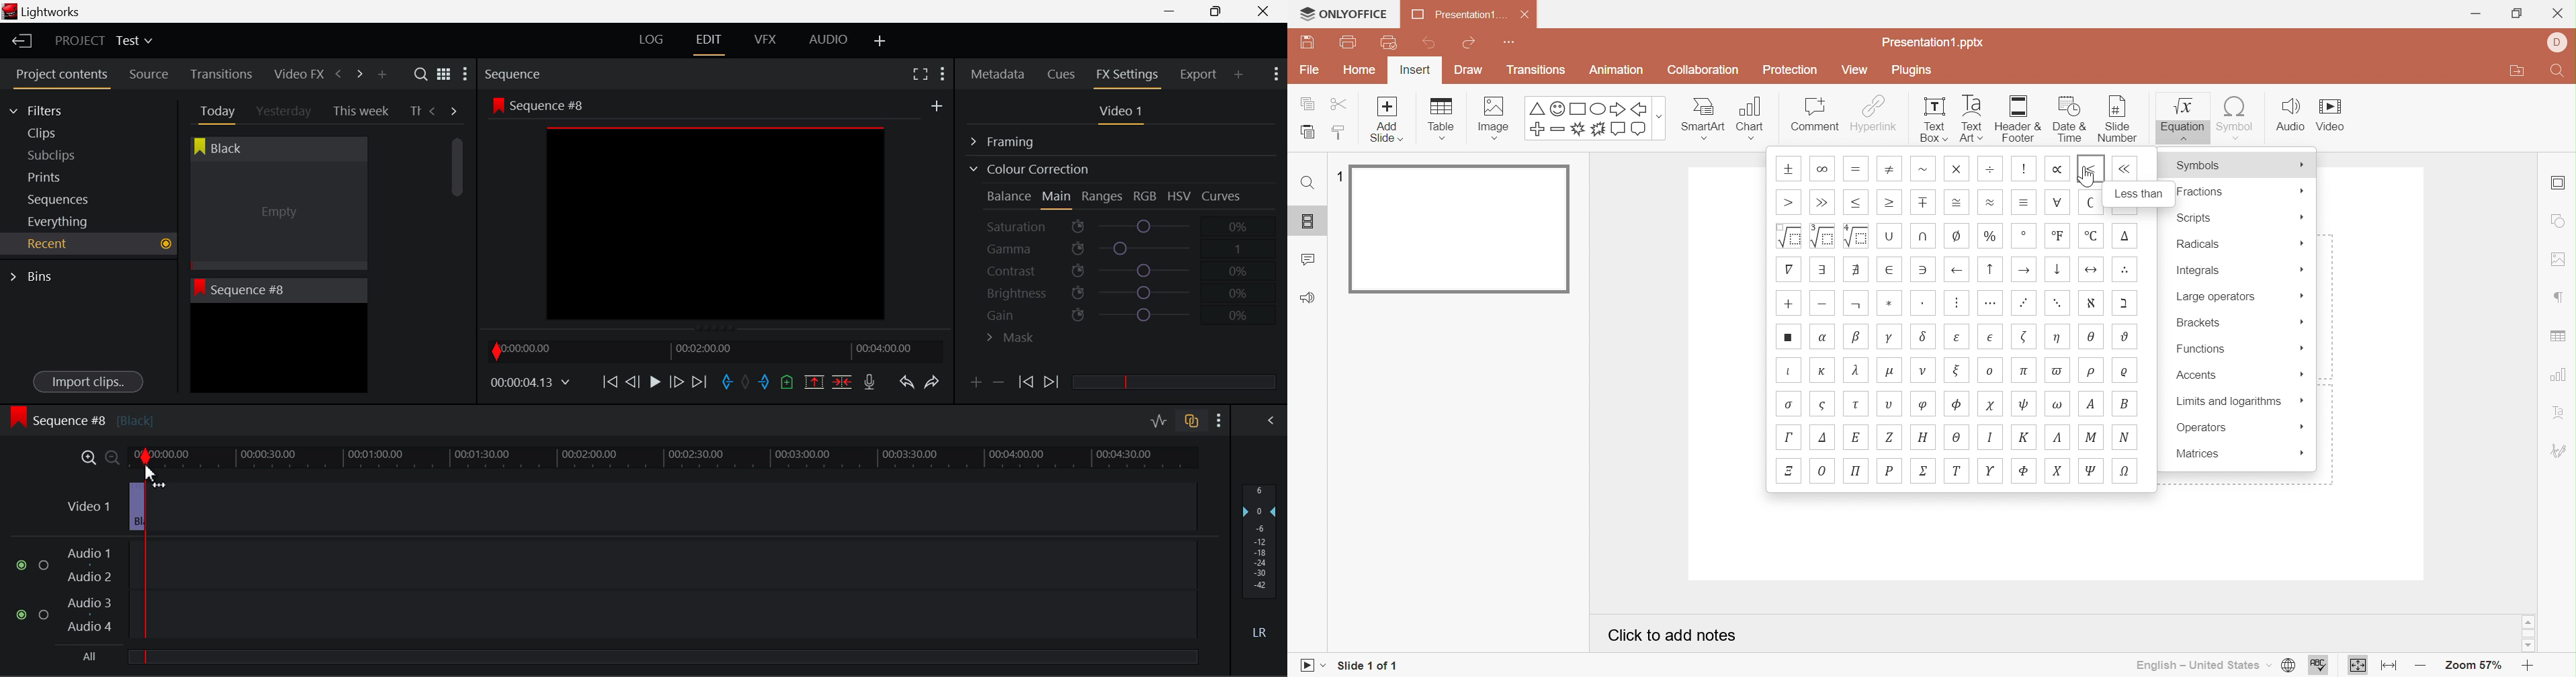 The height and width of the screenshot is (700, 2576). I want to click on Find, so click(2561, 72).